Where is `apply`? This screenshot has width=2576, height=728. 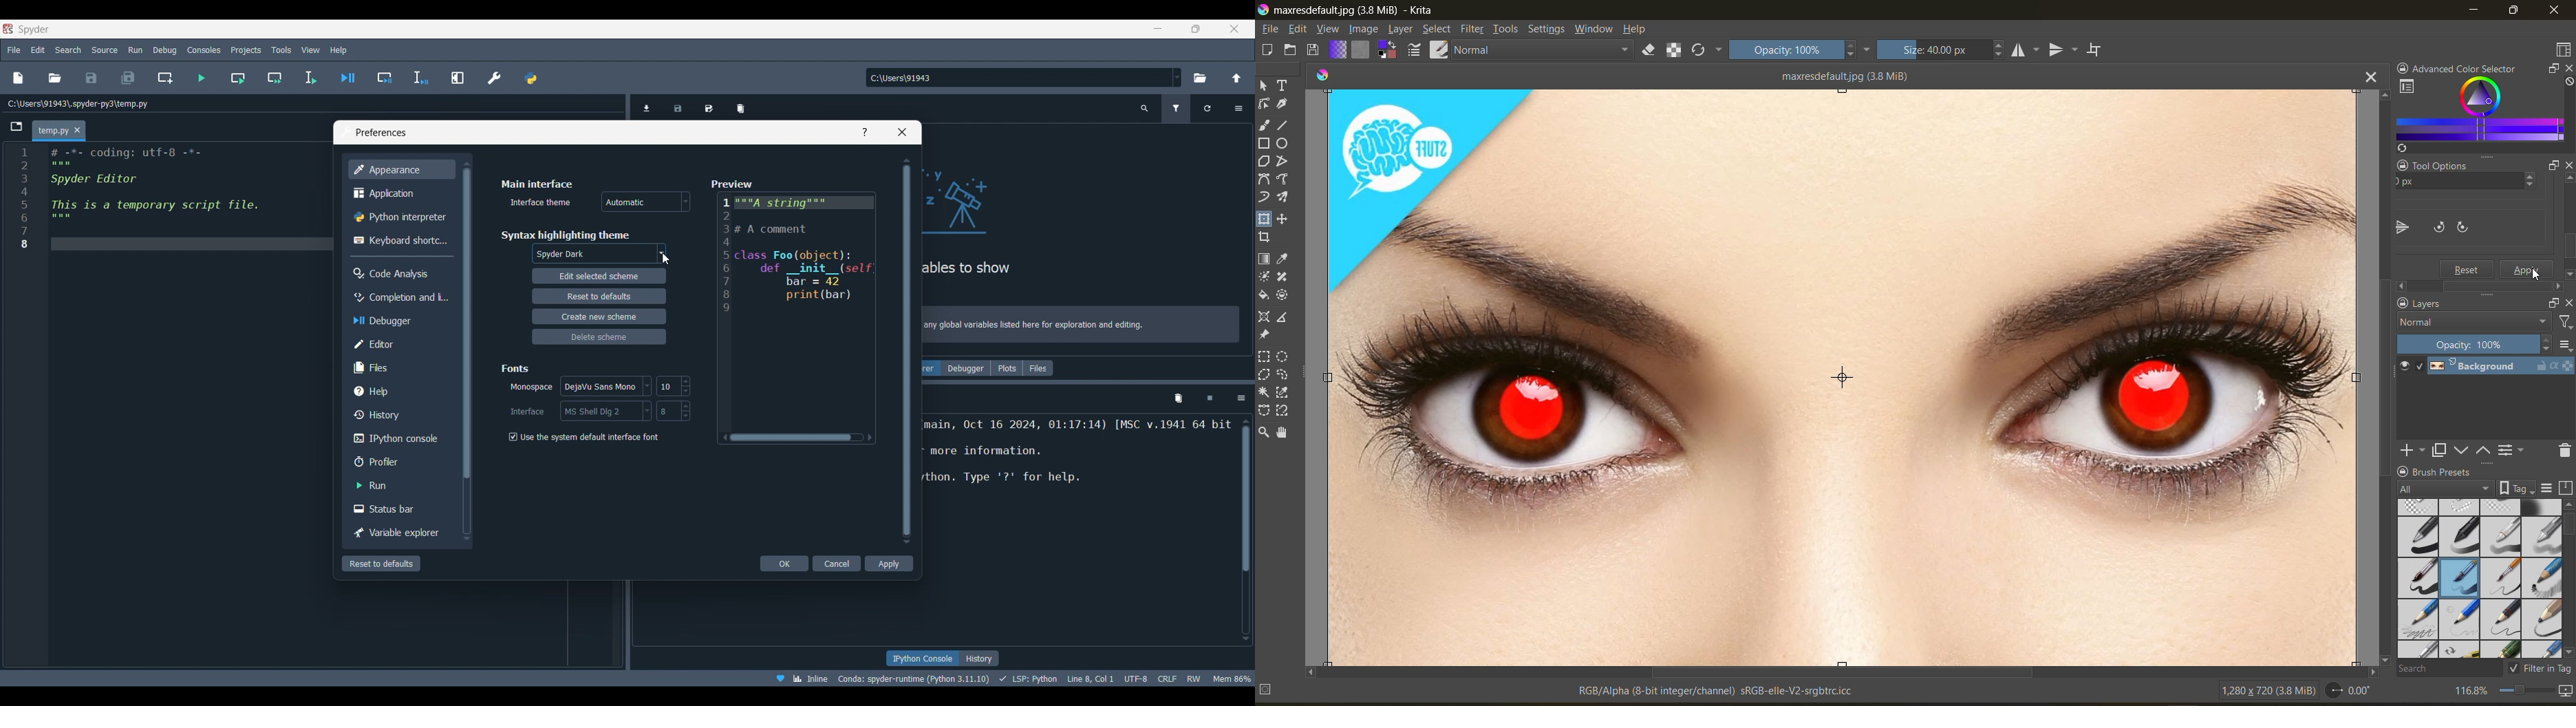
apply is located at coordinates (2525, 270).